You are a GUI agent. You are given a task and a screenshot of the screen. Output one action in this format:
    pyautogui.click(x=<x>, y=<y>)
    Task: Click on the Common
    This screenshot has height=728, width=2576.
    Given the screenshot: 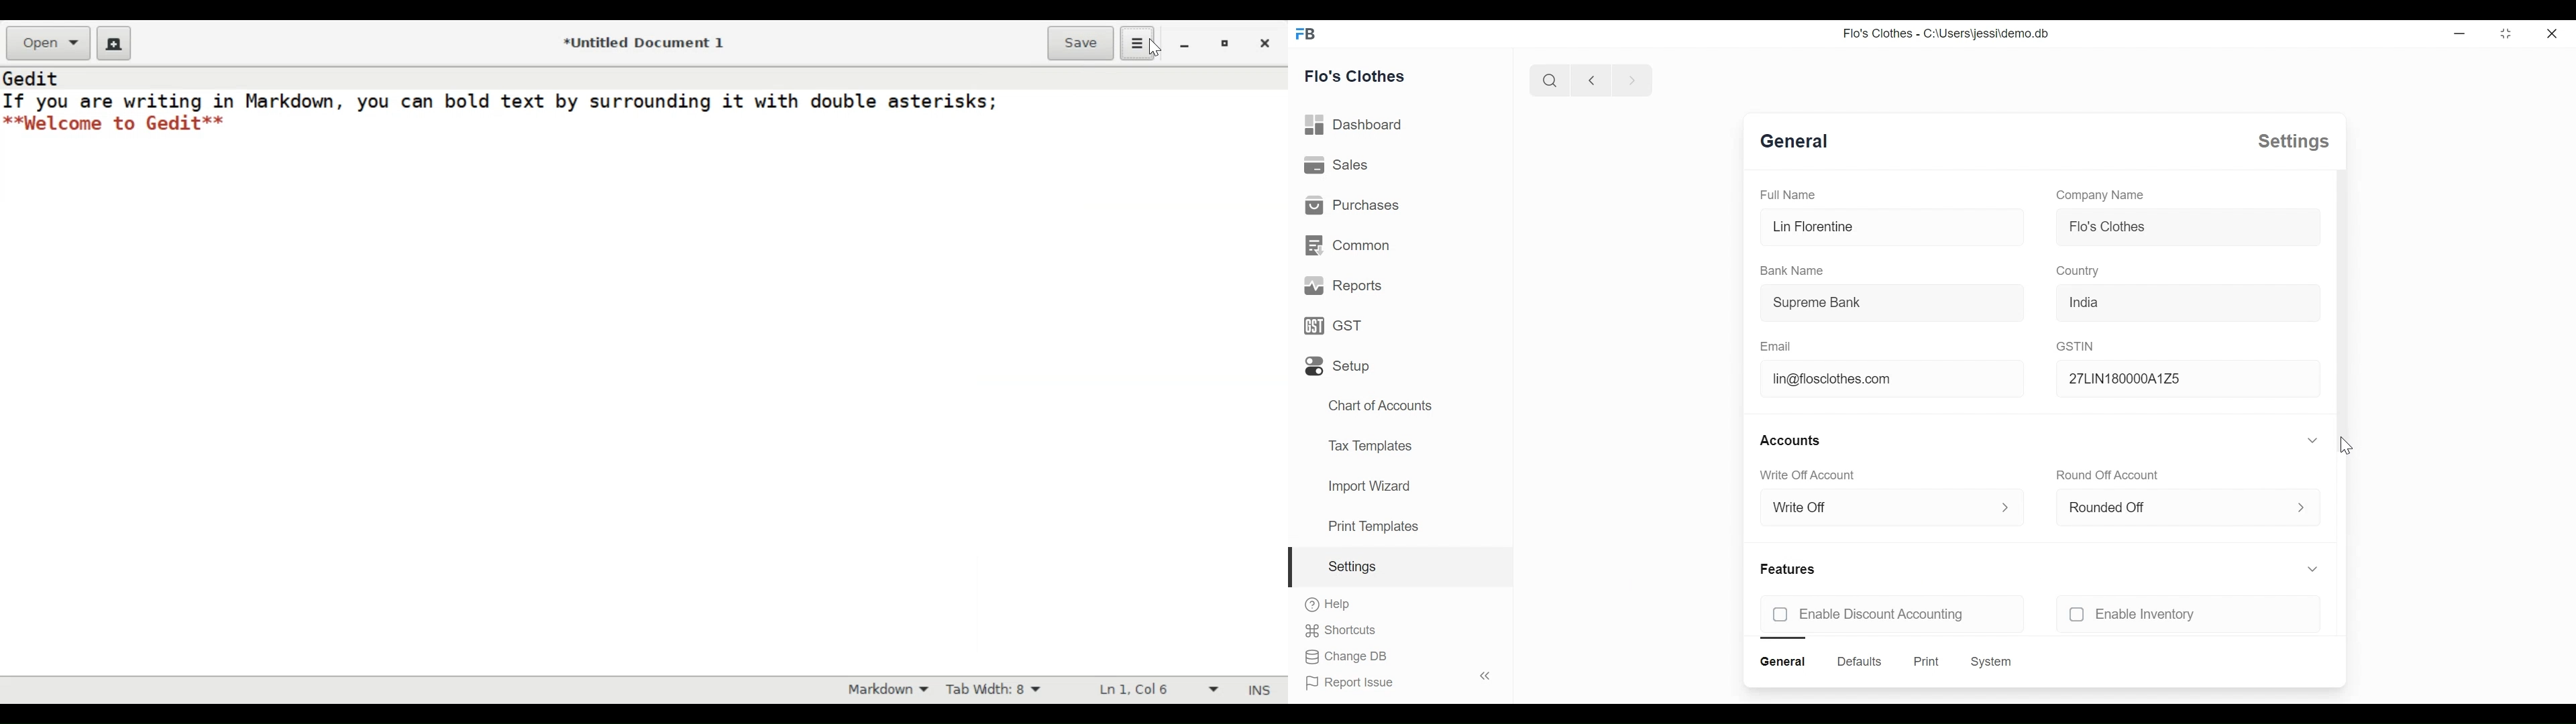 What is the action you would take?
    pyautogui.click(x=1350, y=247)
    